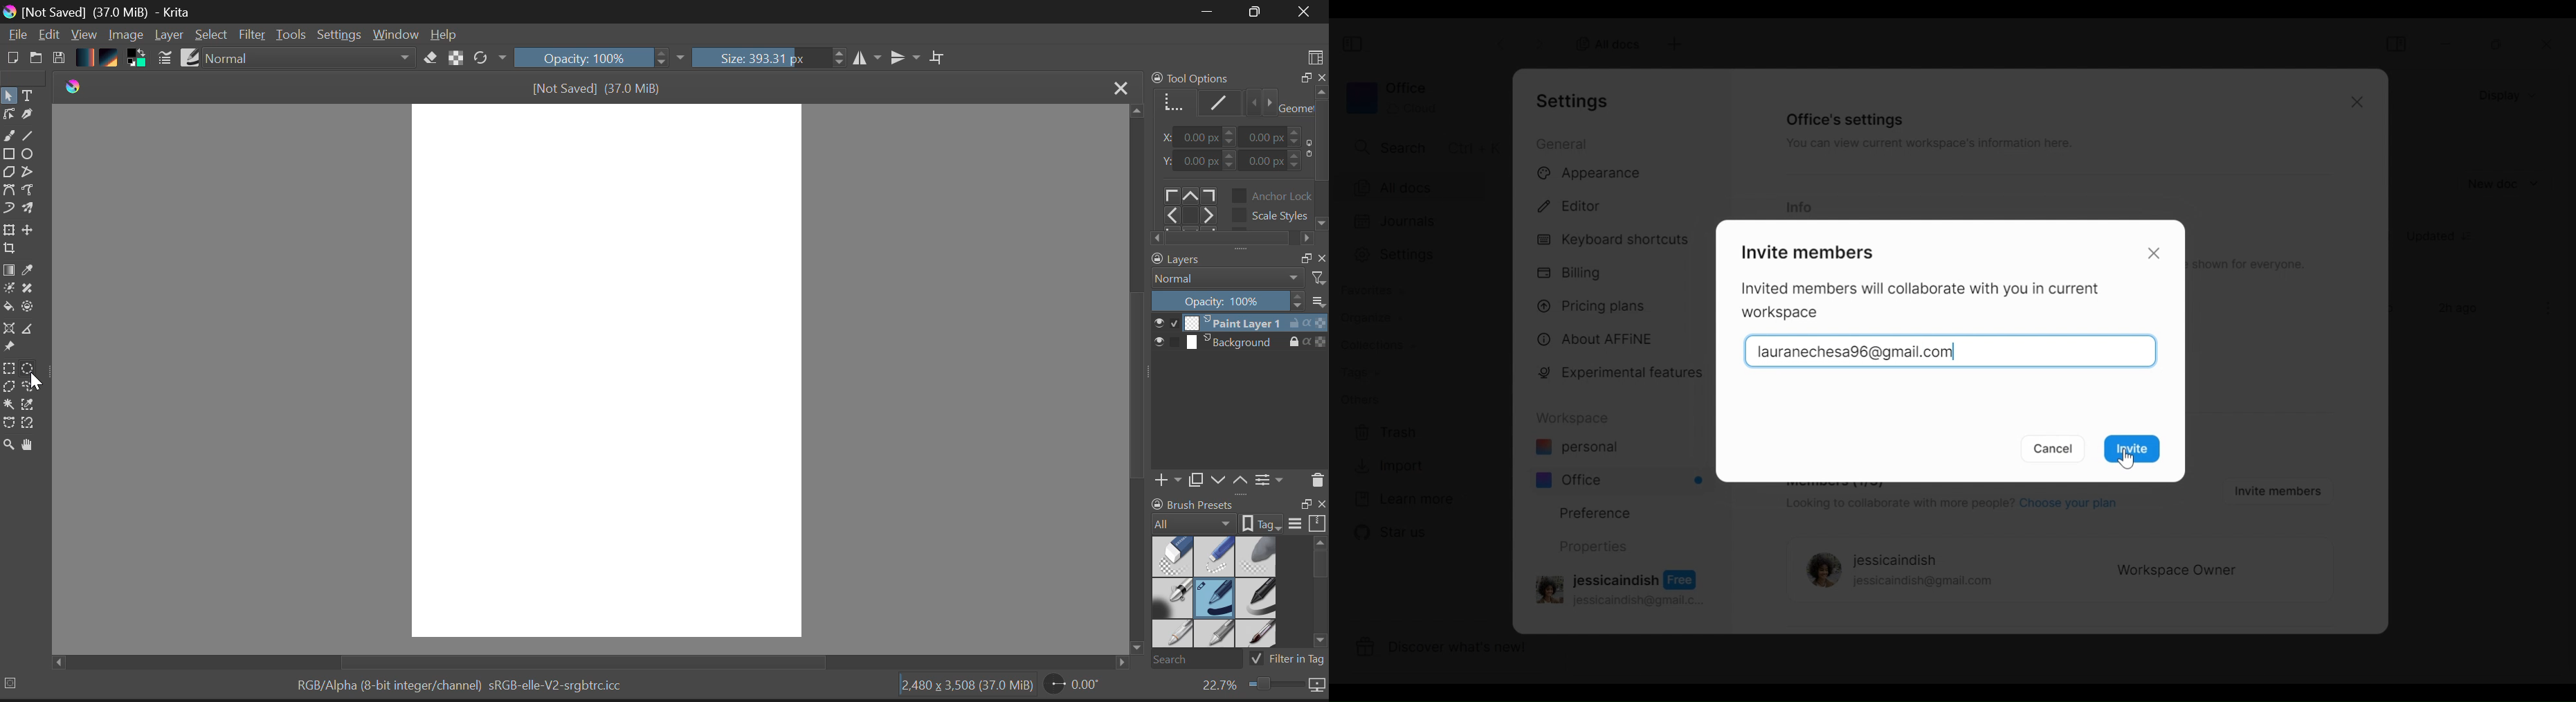 The height and width of the screenshot is (728, 2576). What do you see at coordinates (11, 327) in the screenshot?
I see `Assistant Tool` at bounding box center [11, 327].